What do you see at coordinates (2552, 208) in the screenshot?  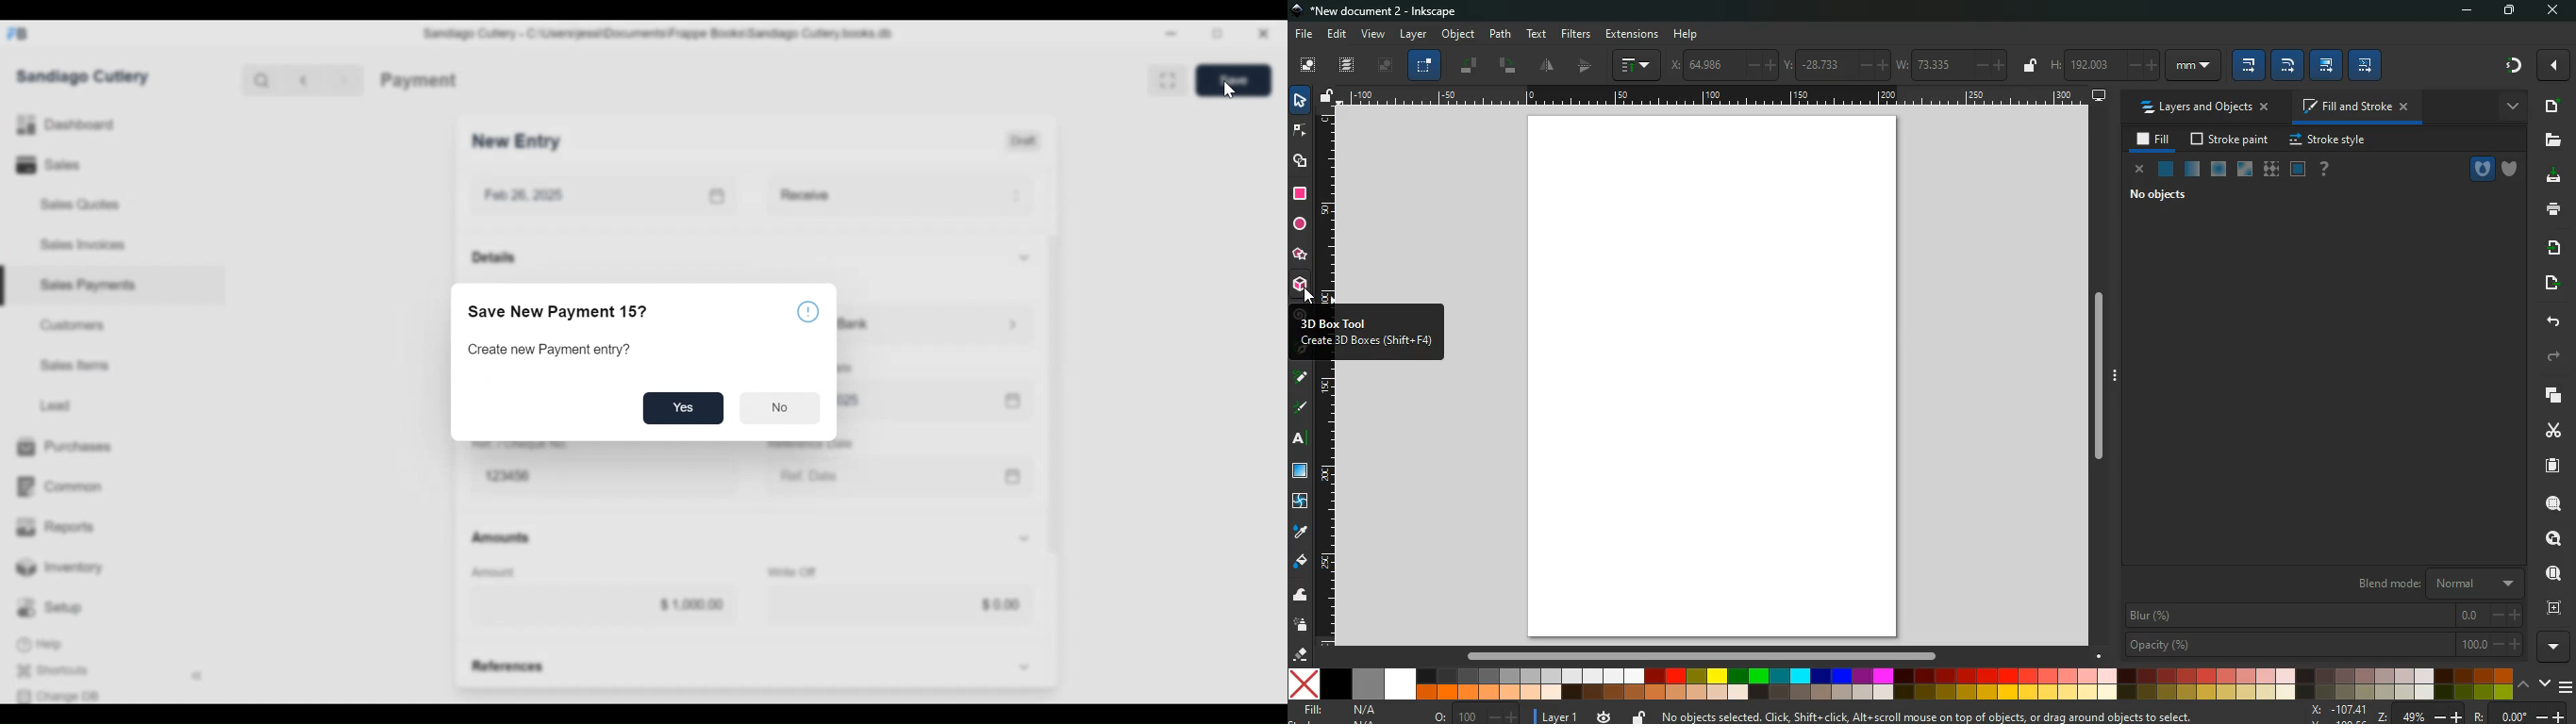 I see `print` at bounding box center [2552, 208].